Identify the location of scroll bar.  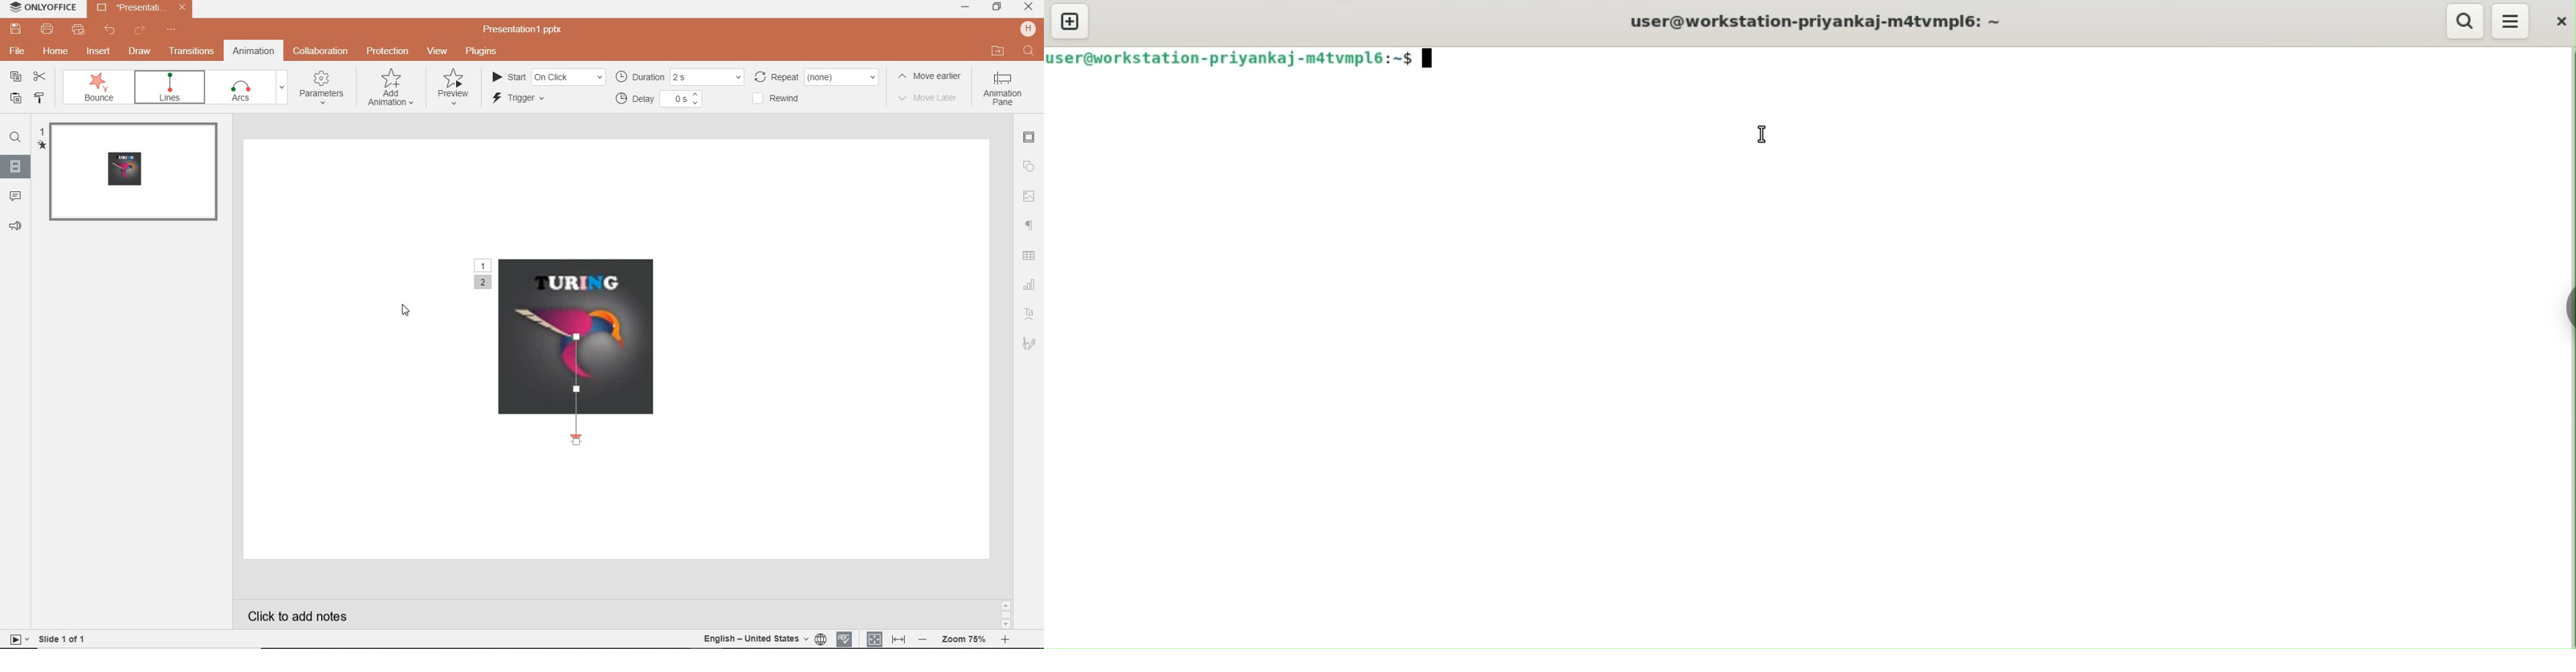
(1006, 615).